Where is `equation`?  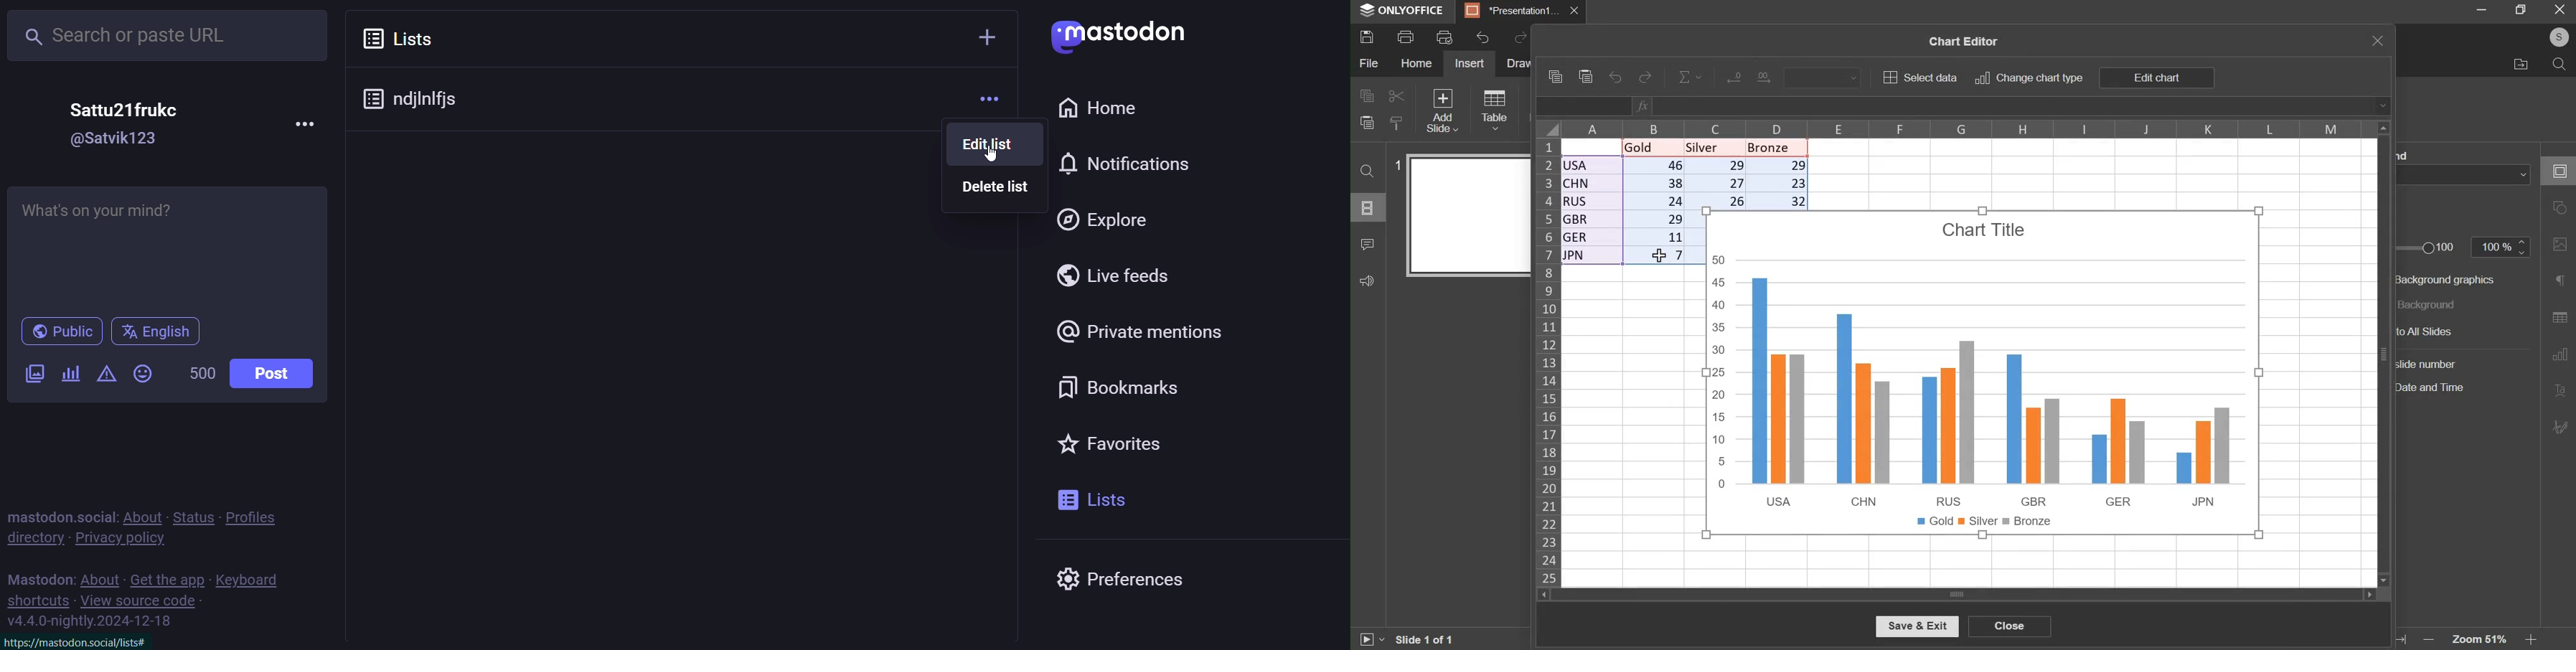
equation is located at coordinates (1691, 77).